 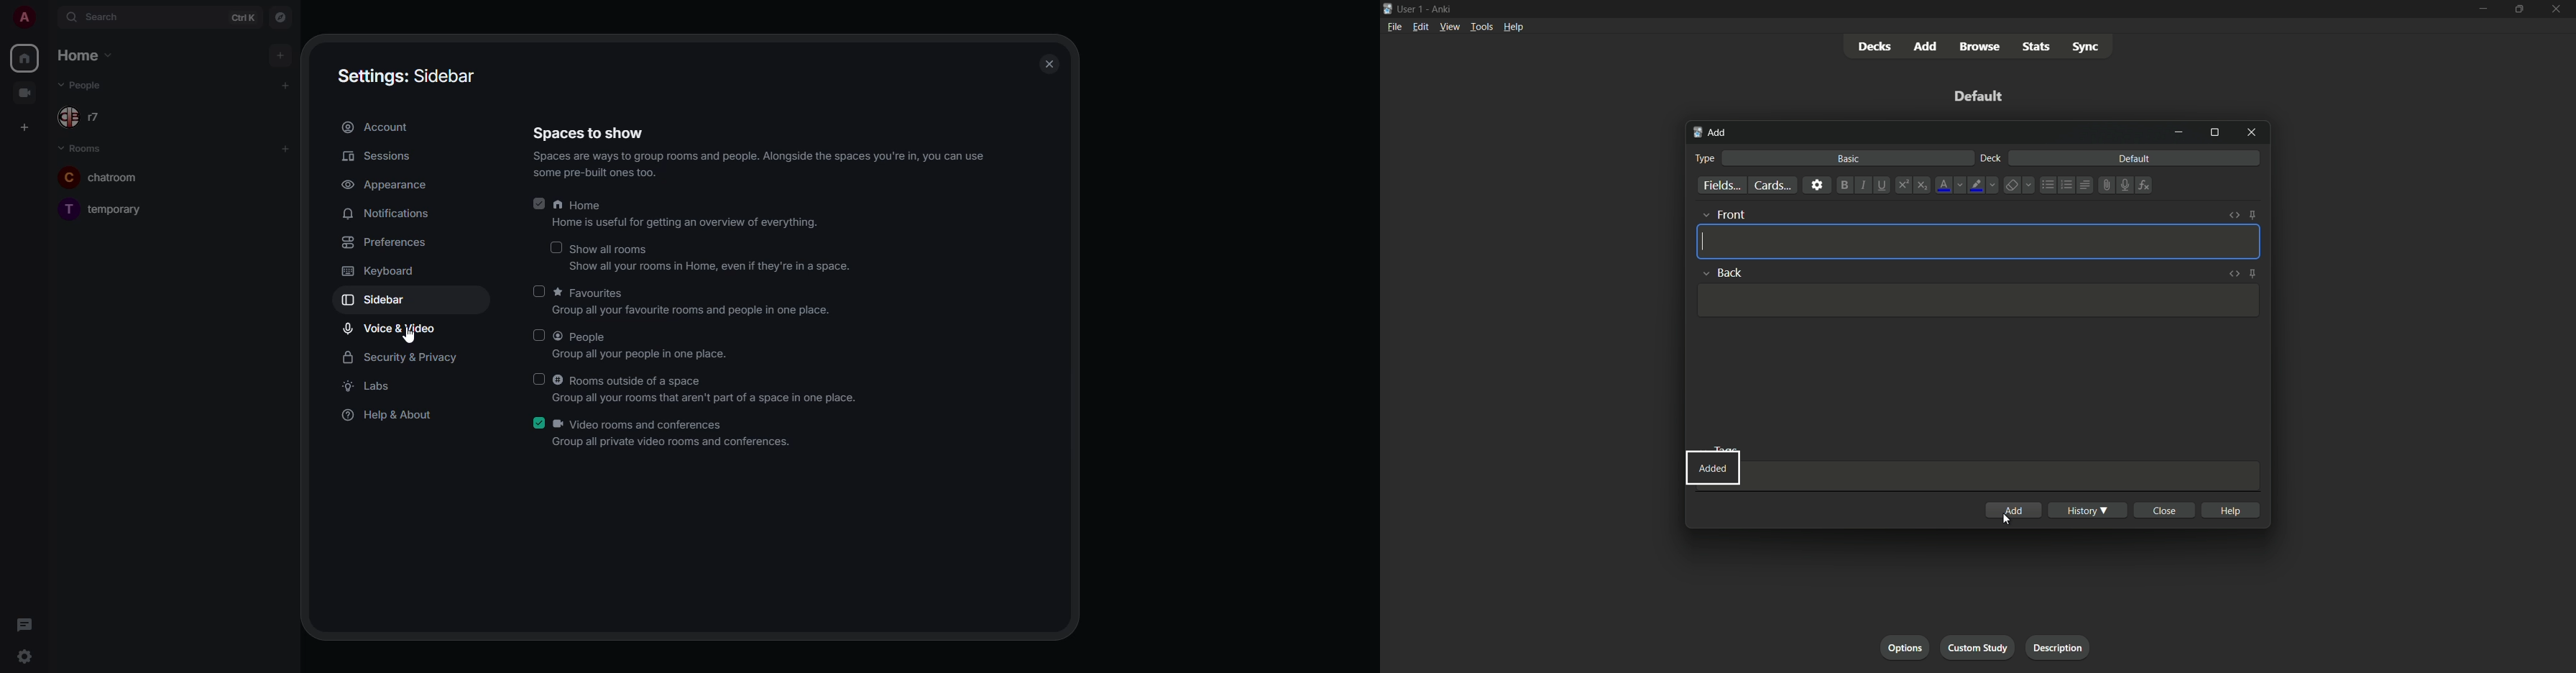 What do you see at coordinates (2250, 133) in the screenshot?
I see `close window` at bounding box center [2250, 133].